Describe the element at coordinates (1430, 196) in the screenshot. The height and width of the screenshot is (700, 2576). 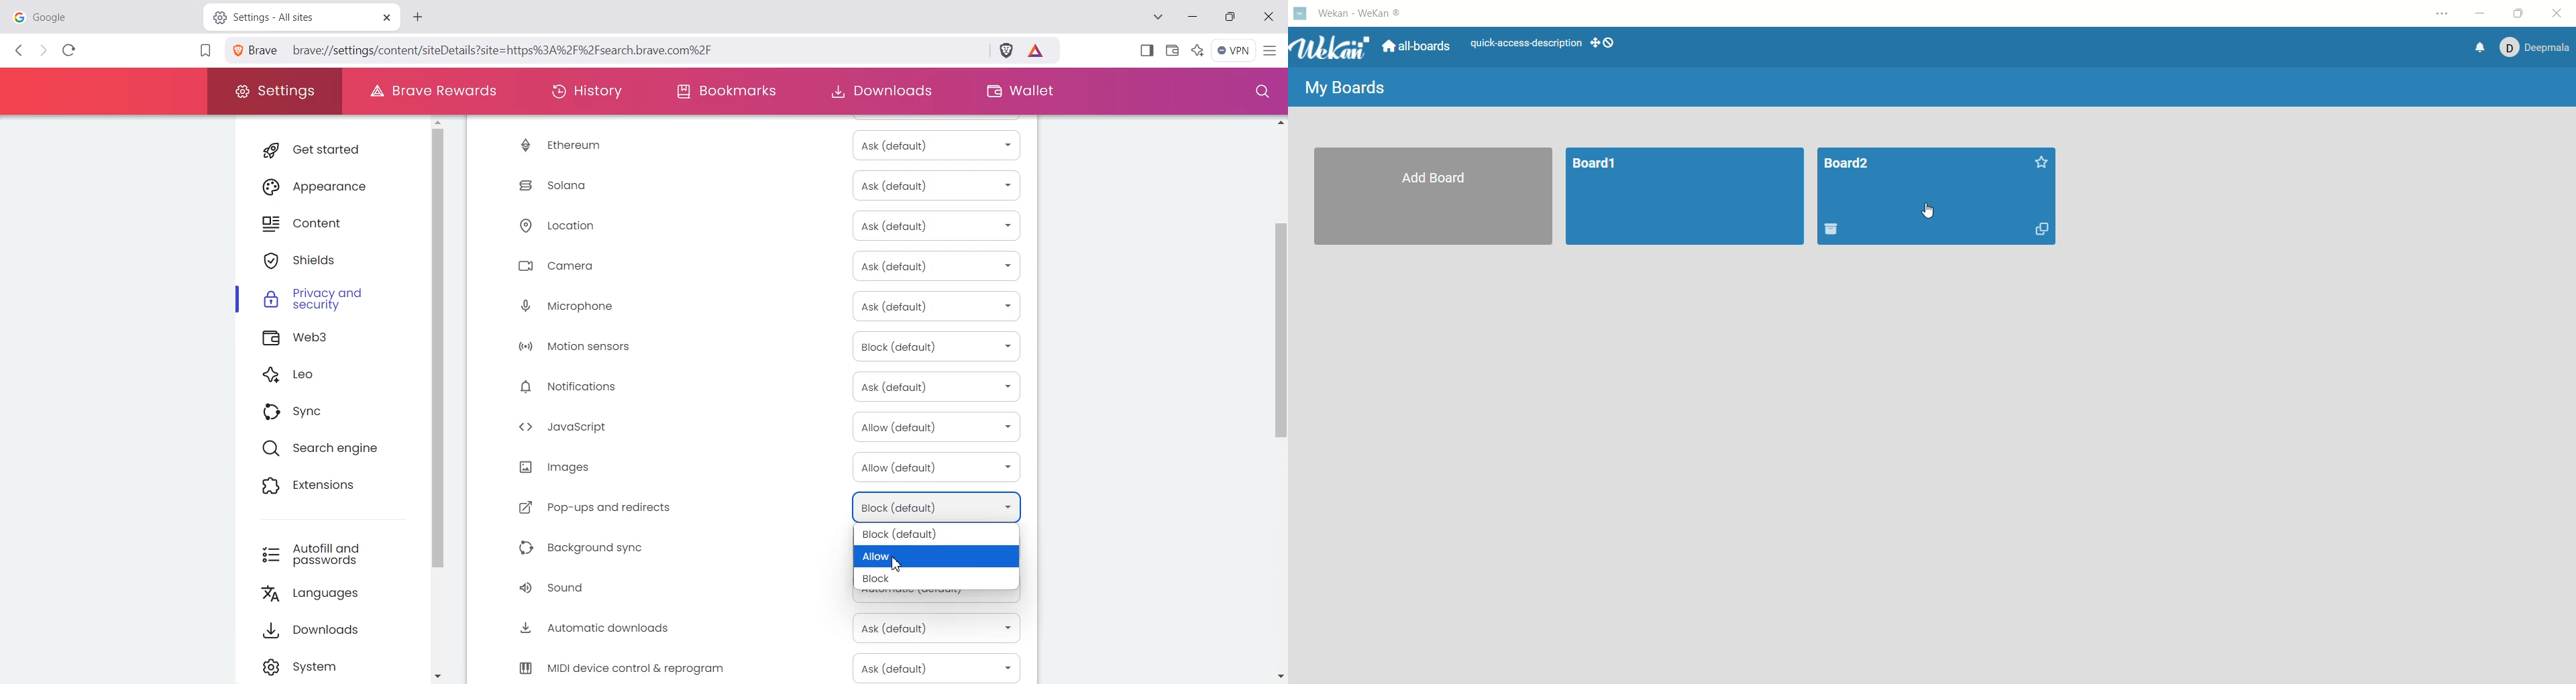
I see `add board` at that location.